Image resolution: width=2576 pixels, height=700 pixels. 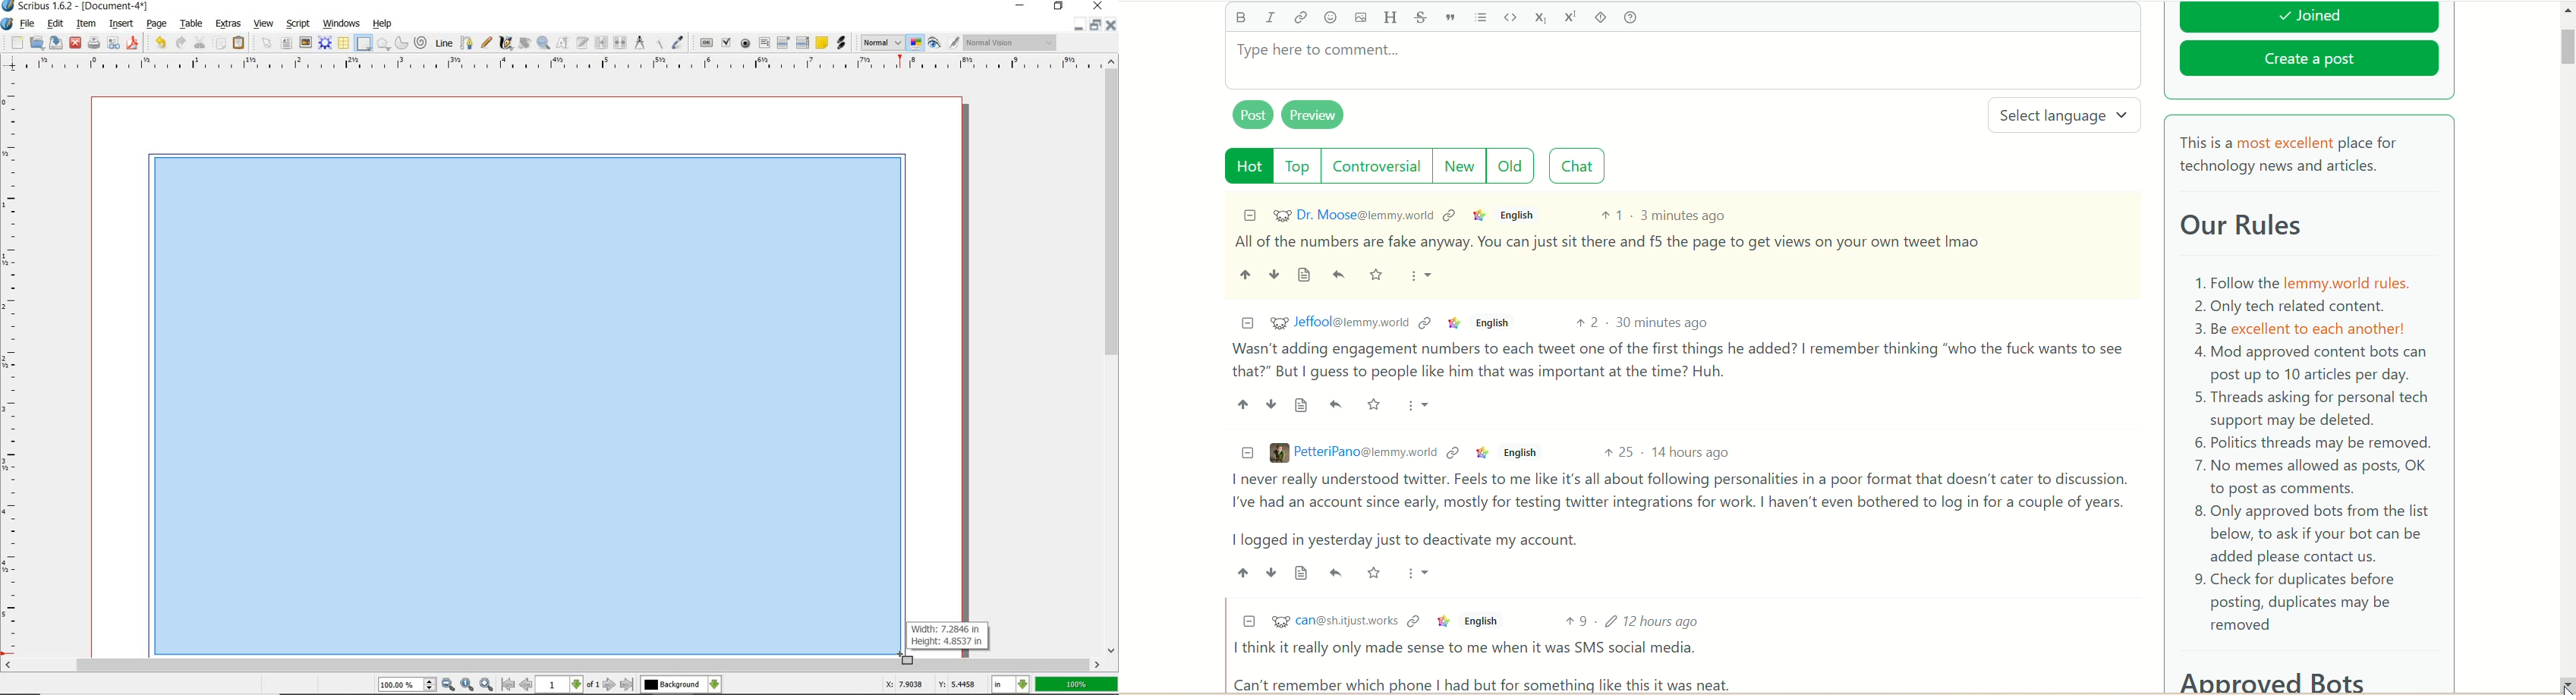 I want to click on preview mode, so click(x=944, y=44).